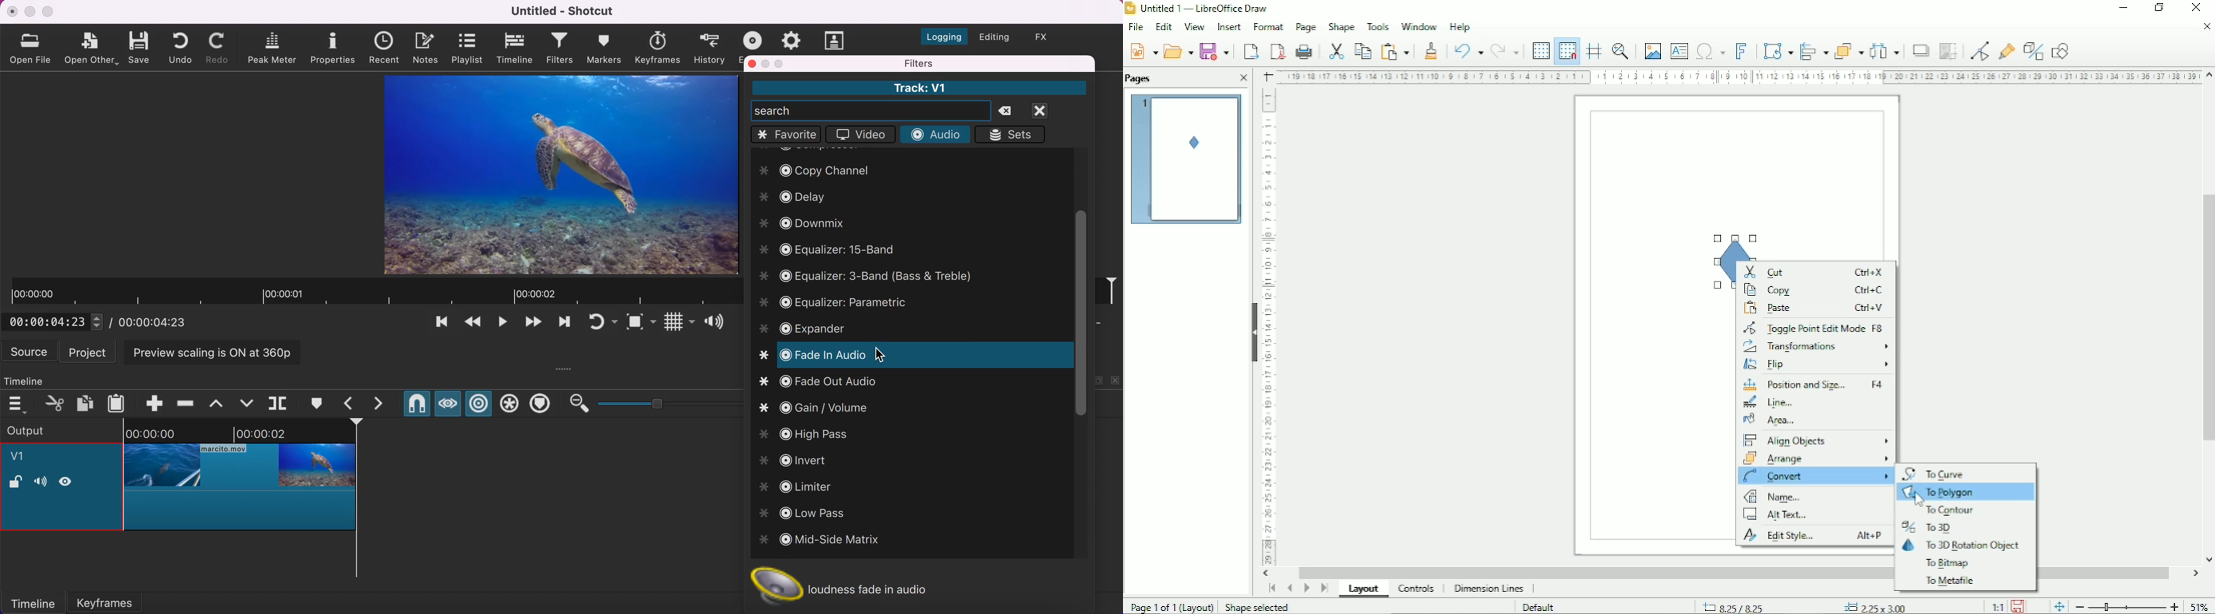 The image size is (2240, 616). I want to click on exort, so click(755, 39).